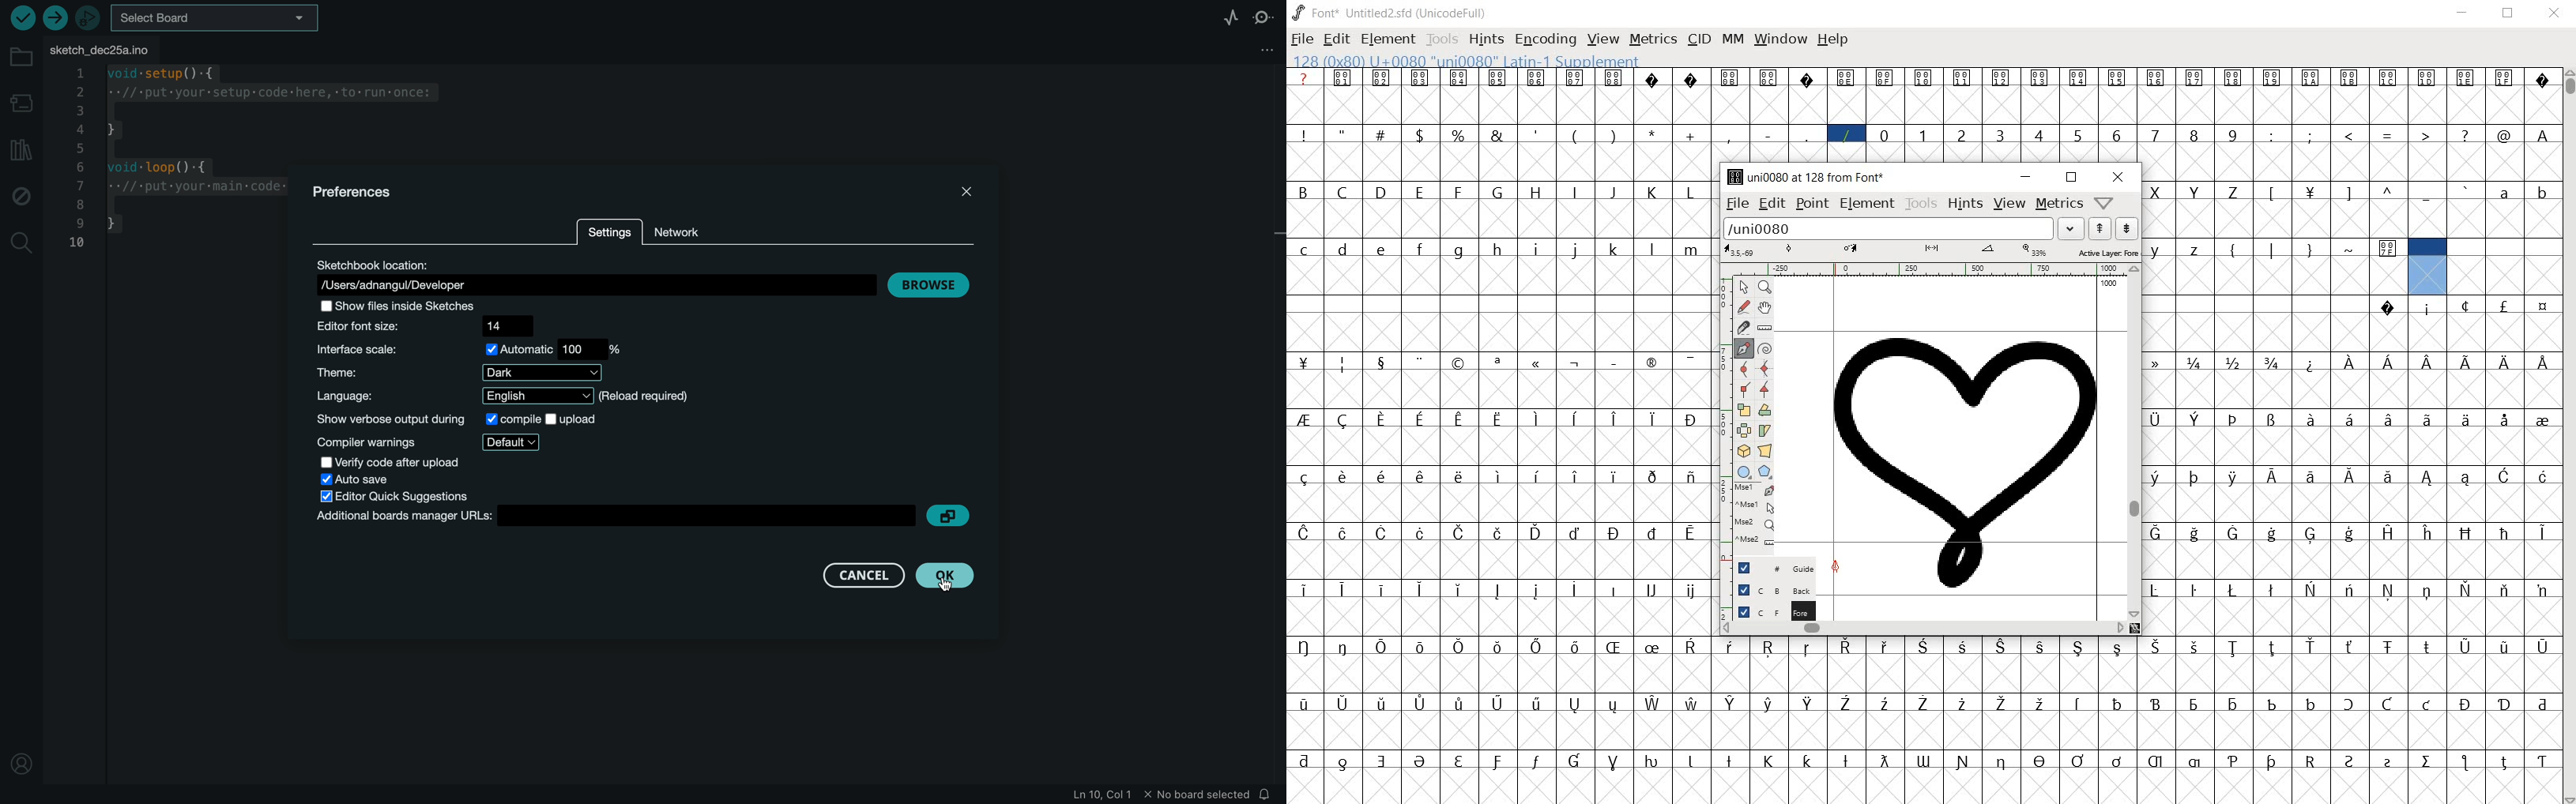 The width and height of the screenshot is (2576, 812). What do you see at coordinates (1379, 10) in the screenshot?
I see `font name` at bounding box center [1379, 10].